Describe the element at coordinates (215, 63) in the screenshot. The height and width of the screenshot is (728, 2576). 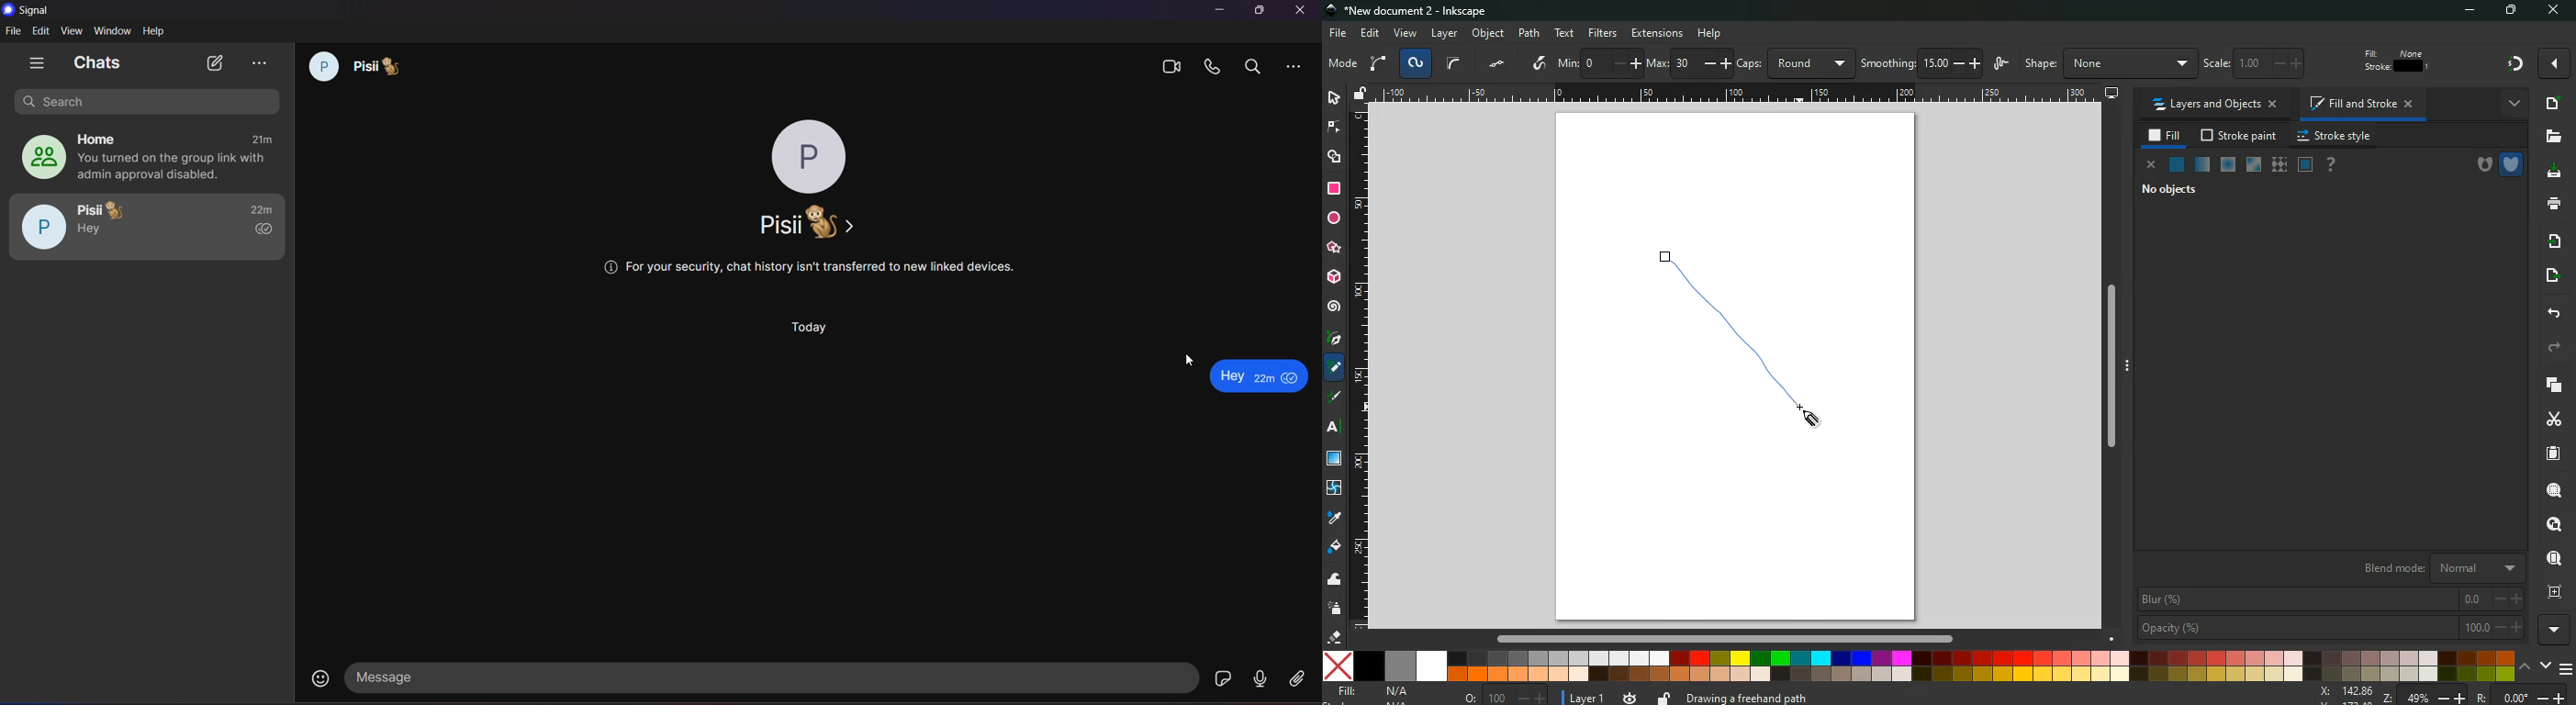
I see `new chat` at that location.